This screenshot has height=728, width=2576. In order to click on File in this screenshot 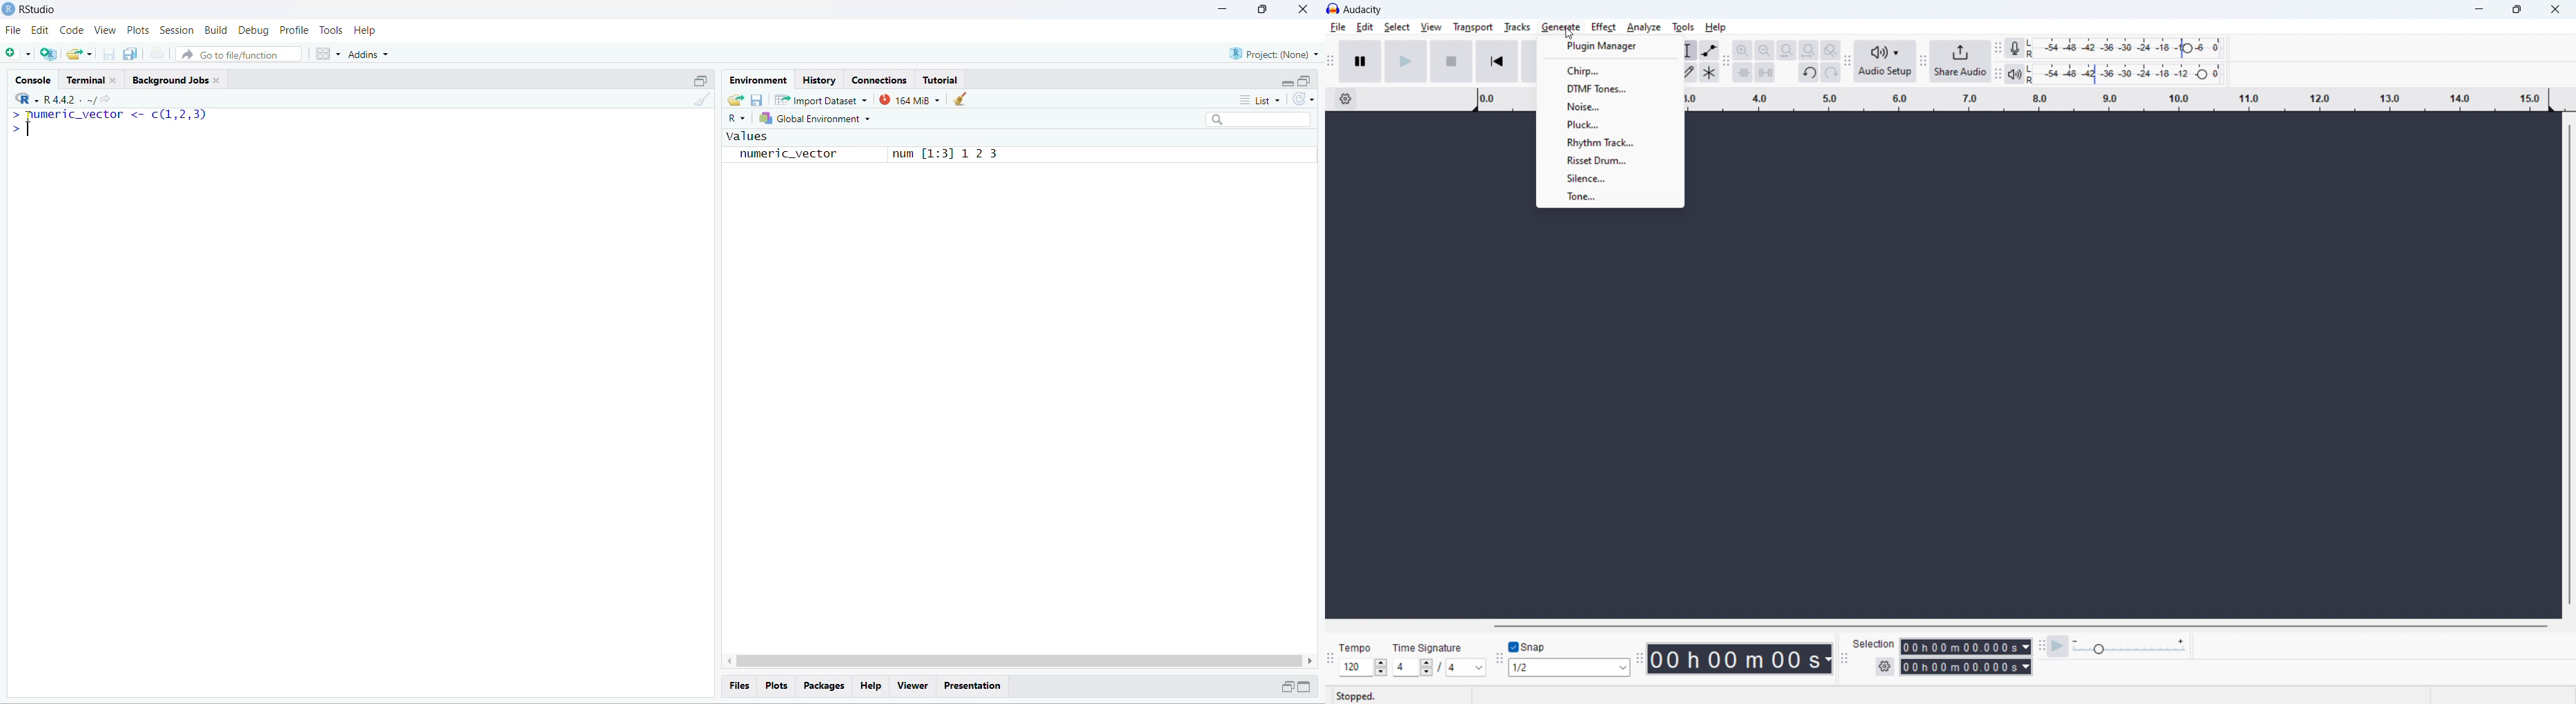, I will do `click(14, 31)`.